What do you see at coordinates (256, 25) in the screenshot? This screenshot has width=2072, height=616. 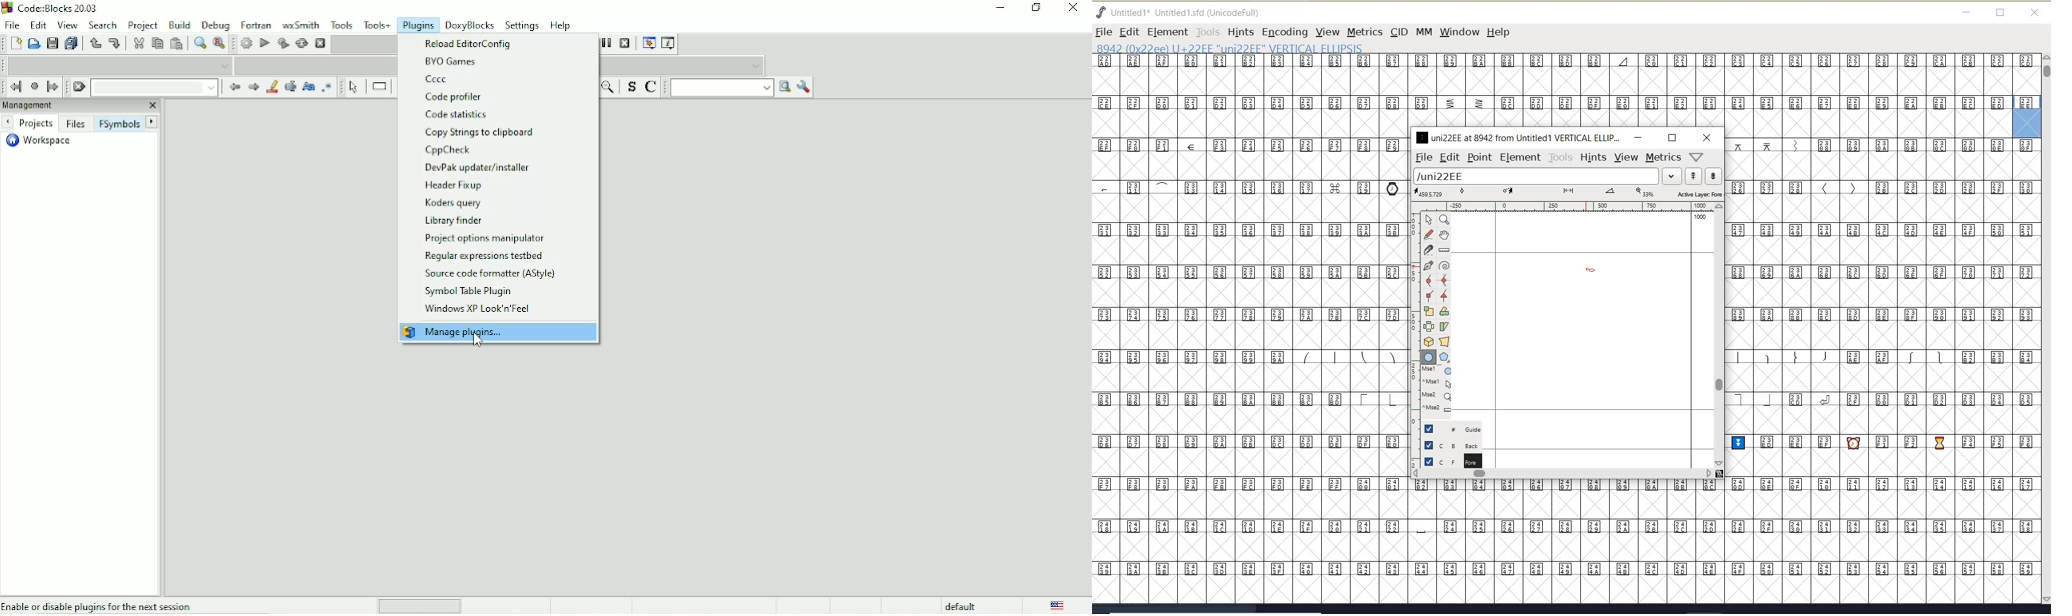 I see `Fortran` at bounding box center [256, 25].